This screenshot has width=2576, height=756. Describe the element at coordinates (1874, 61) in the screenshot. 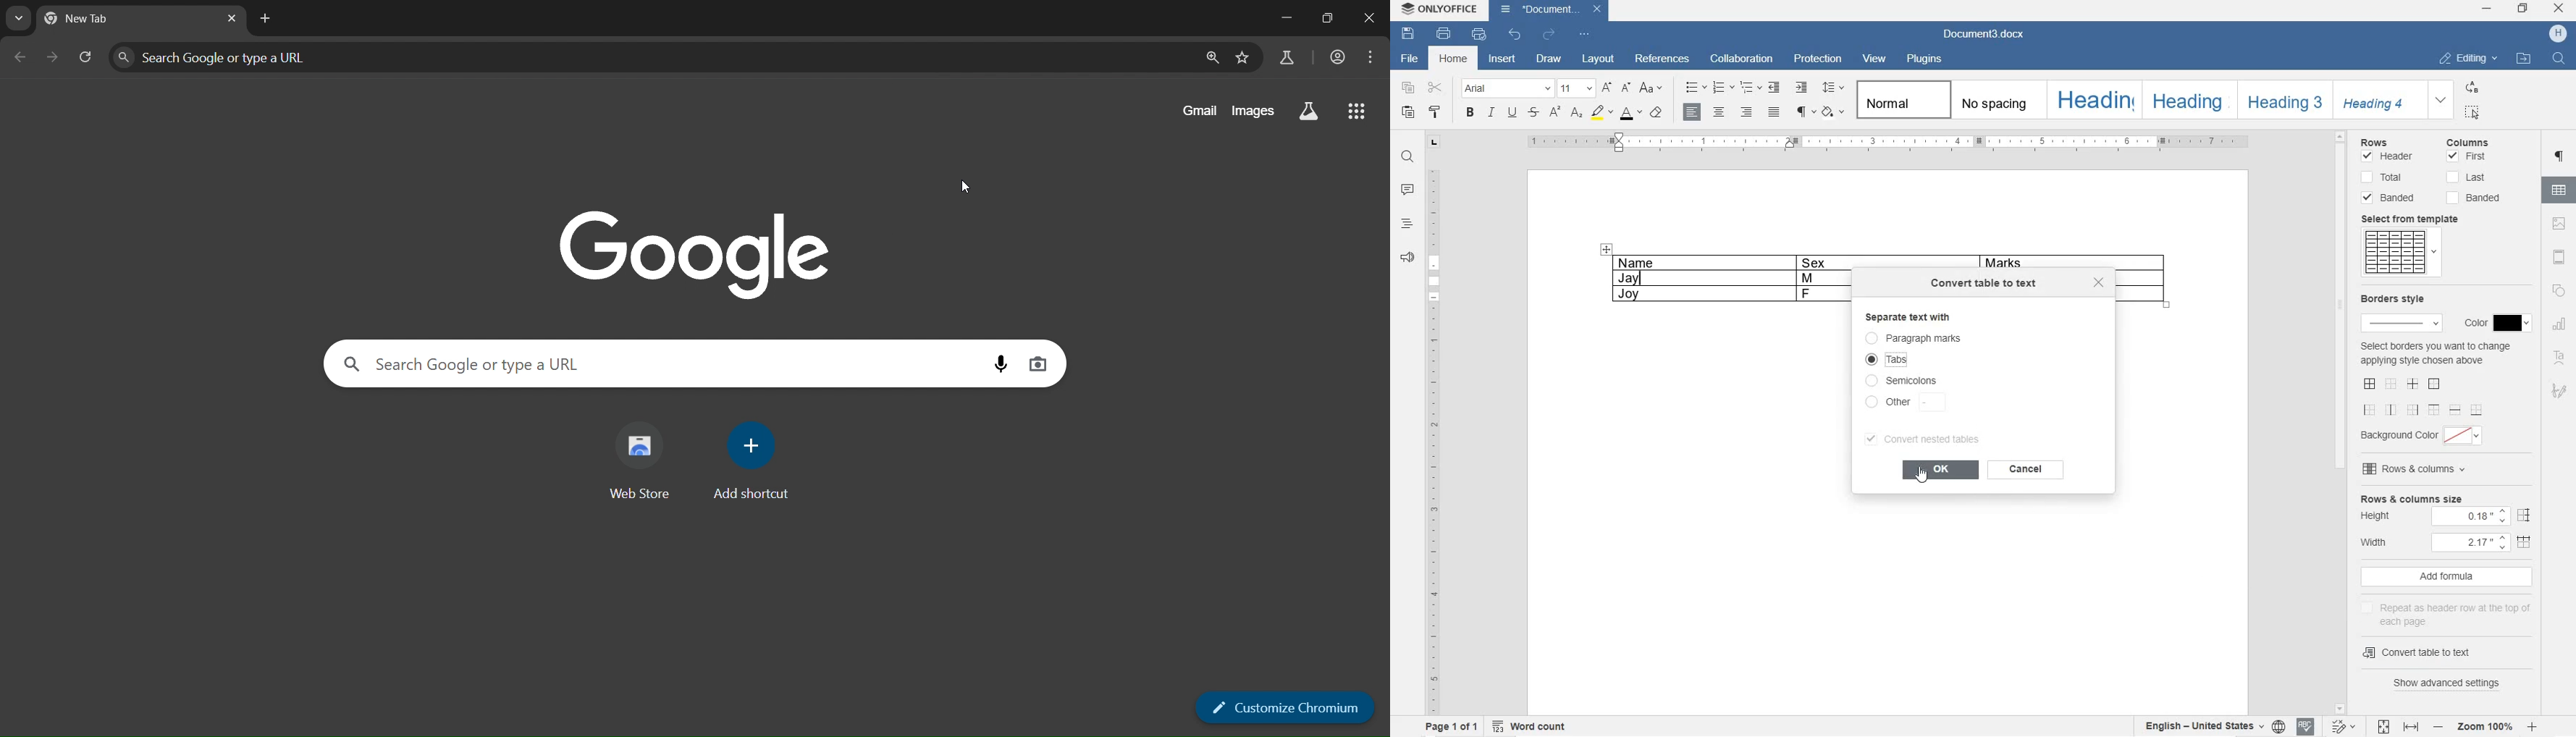

I see `VIEW` at that location.